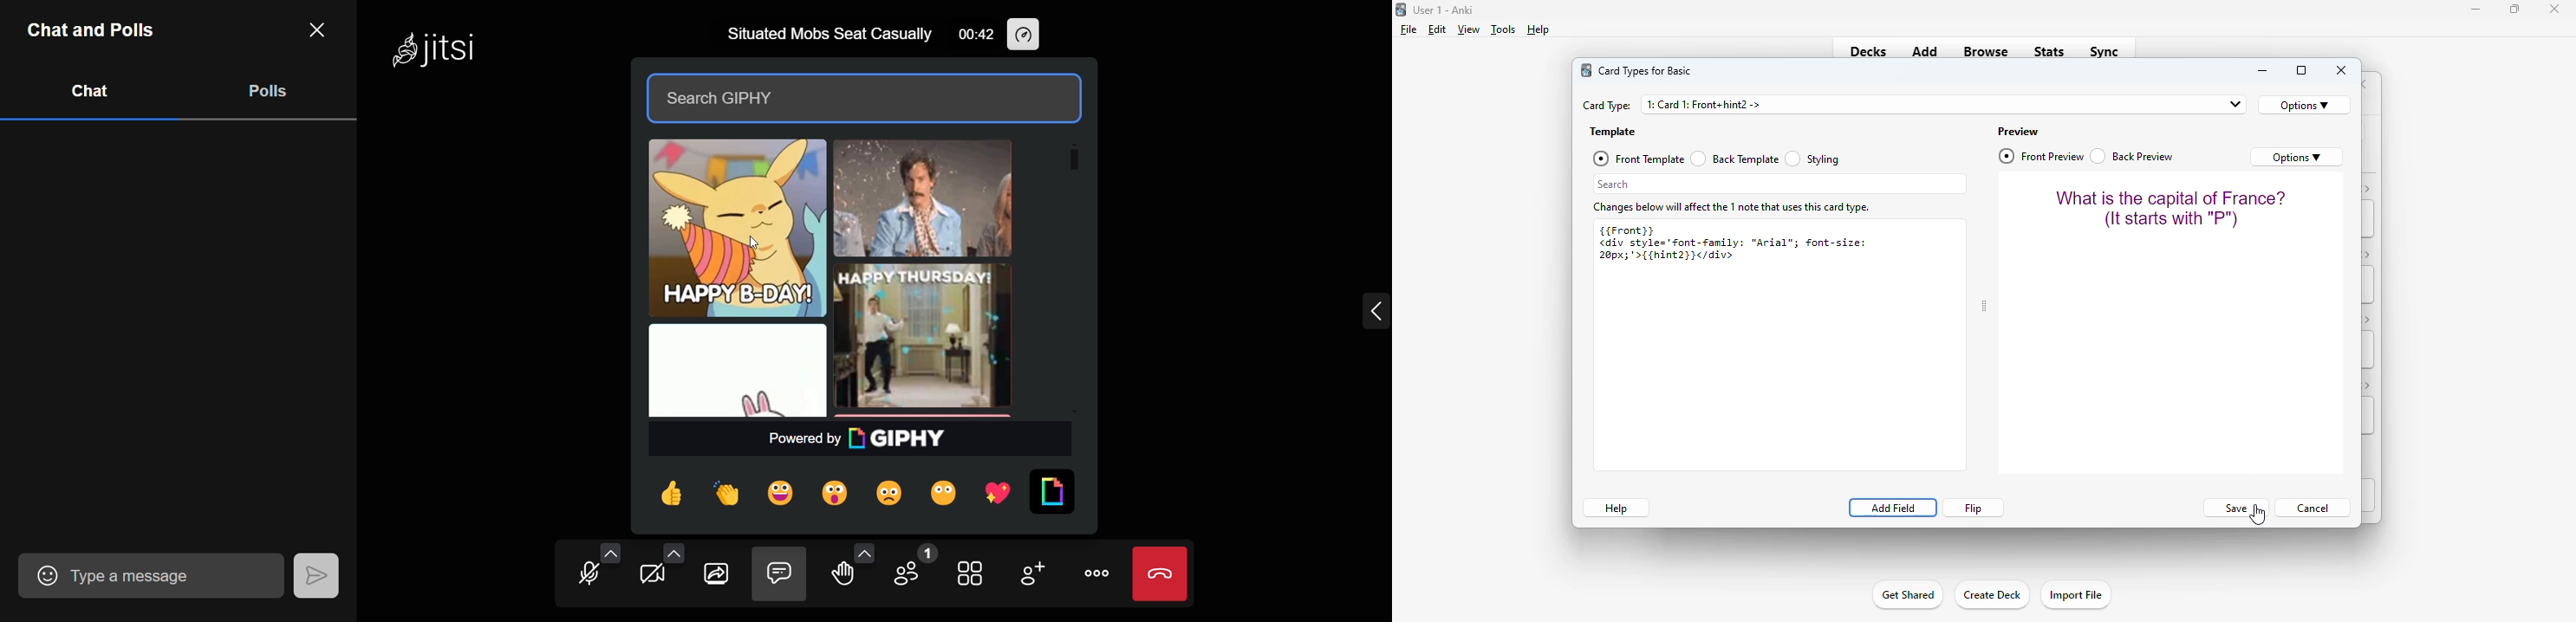 The height and width of the screenshot is (644, 2576). Describe the element at coordinates (1616, 508) in the screenshot. I see `help` at that location.